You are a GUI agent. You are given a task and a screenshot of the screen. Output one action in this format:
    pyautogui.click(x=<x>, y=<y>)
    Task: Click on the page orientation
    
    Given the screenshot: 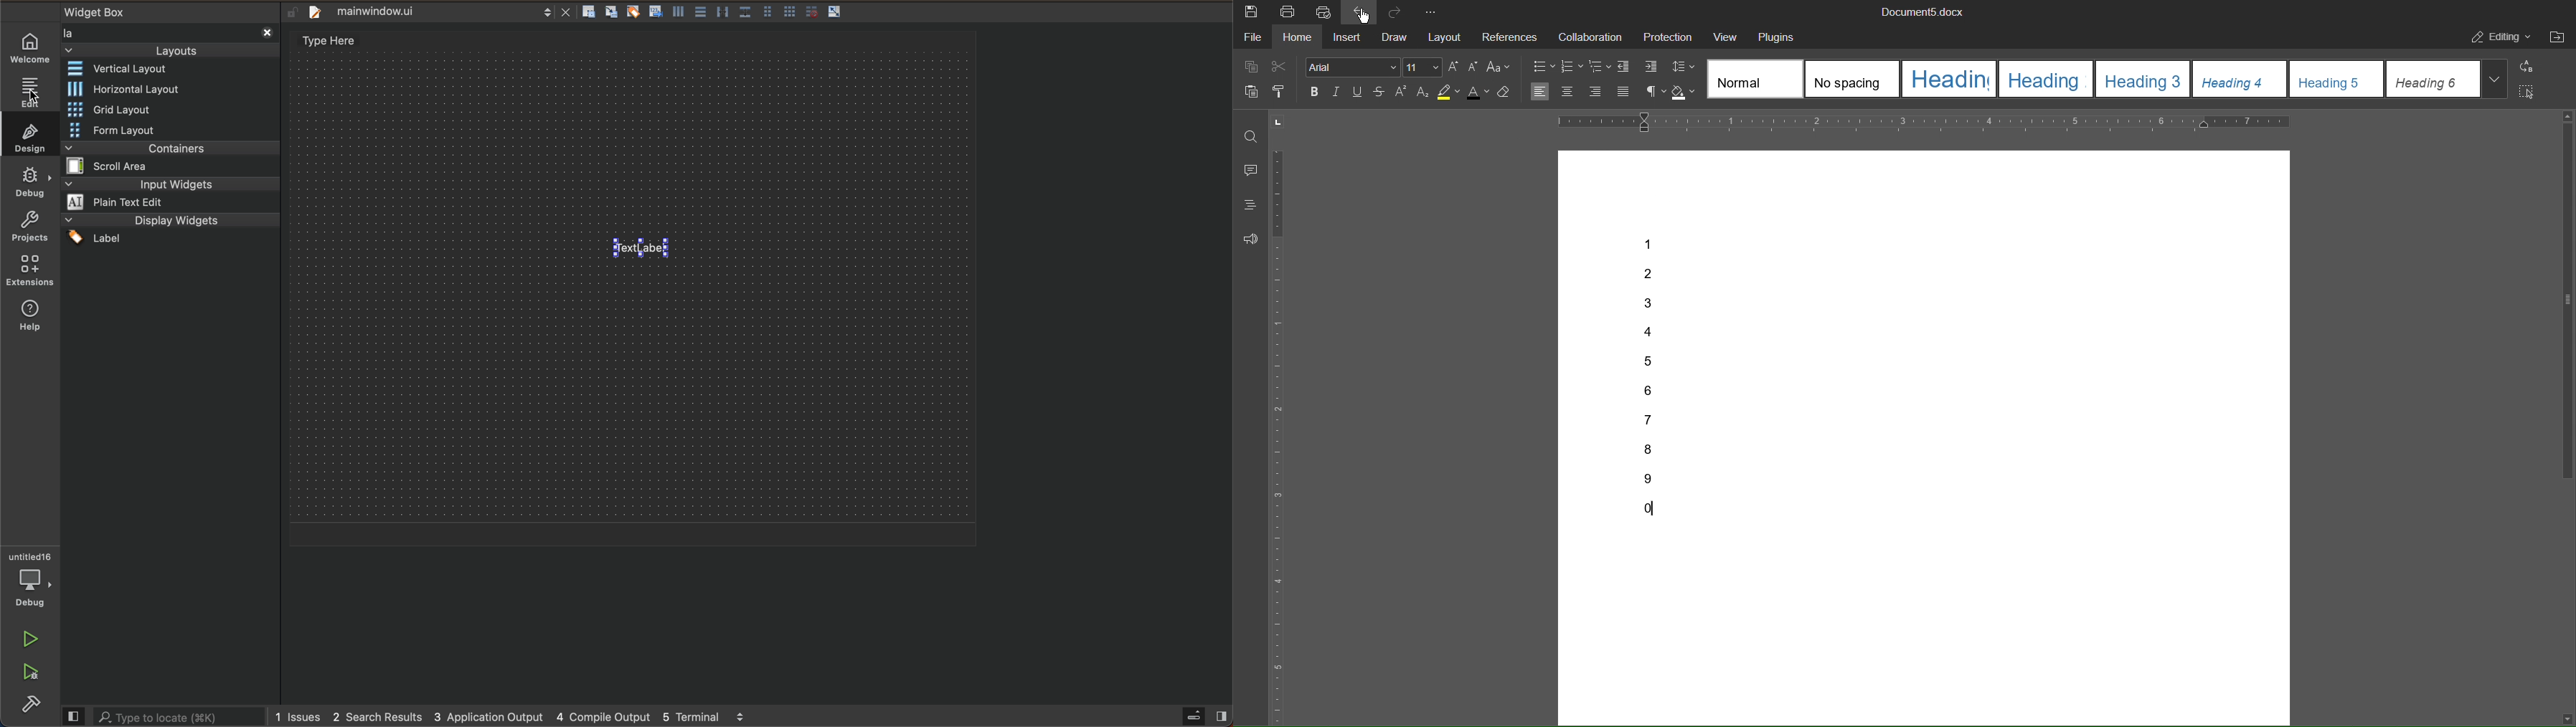 What is the action you would take?
    pyautogui.click(x=1277, y=121)
    